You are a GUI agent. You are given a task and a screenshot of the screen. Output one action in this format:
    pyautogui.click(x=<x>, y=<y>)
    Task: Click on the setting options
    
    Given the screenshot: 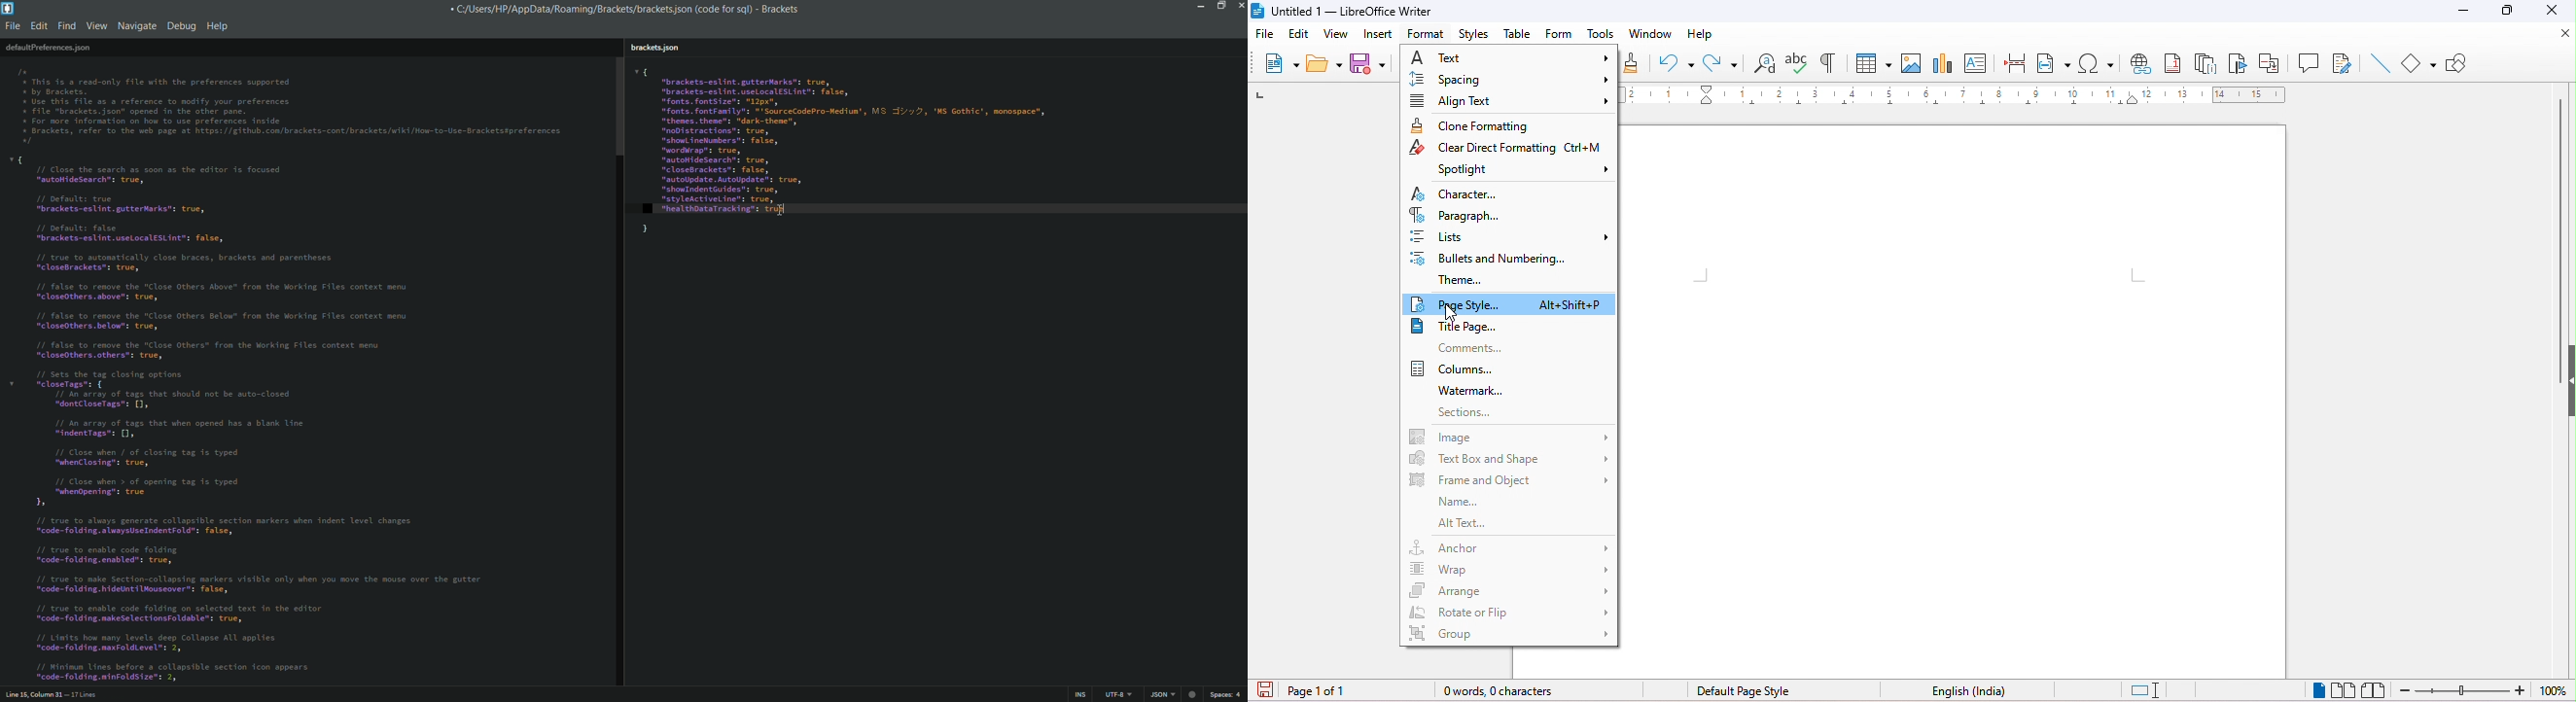 What is the action you would take?
    pyautogui.click(x=889, y=153)
    